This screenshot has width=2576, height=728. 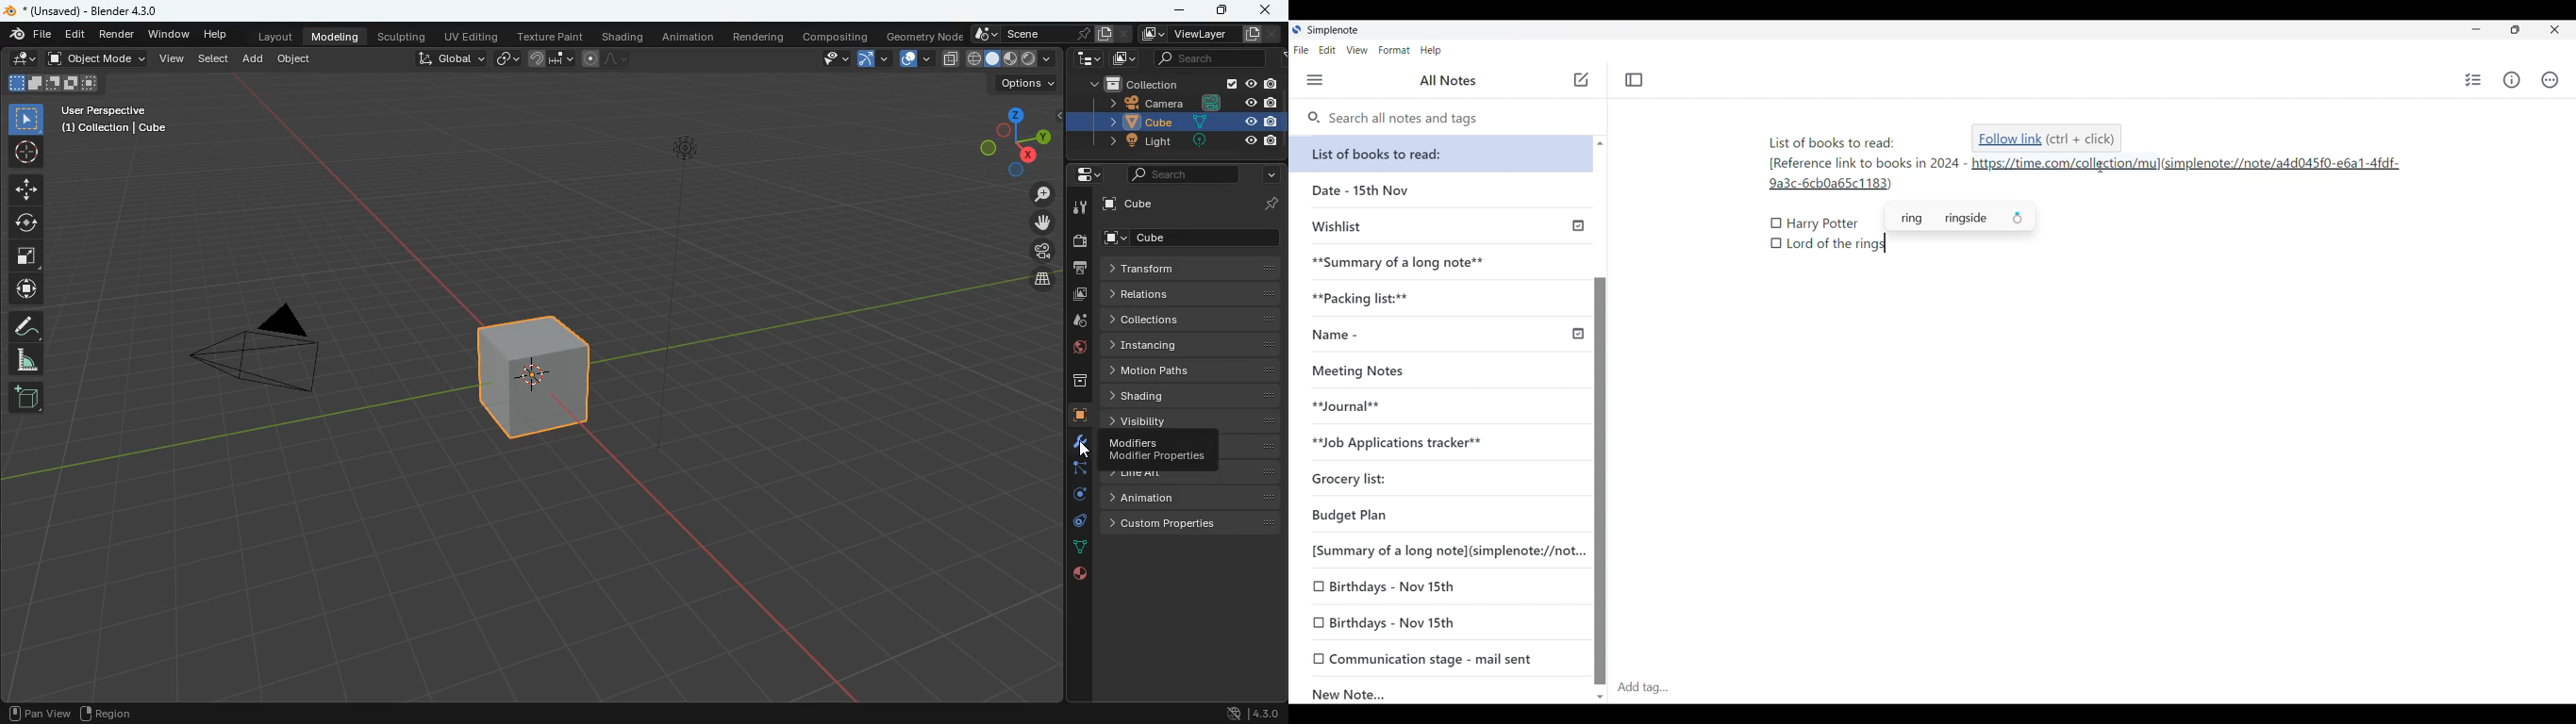 I want to click on Add tag..., so click(x=1651, y=687).